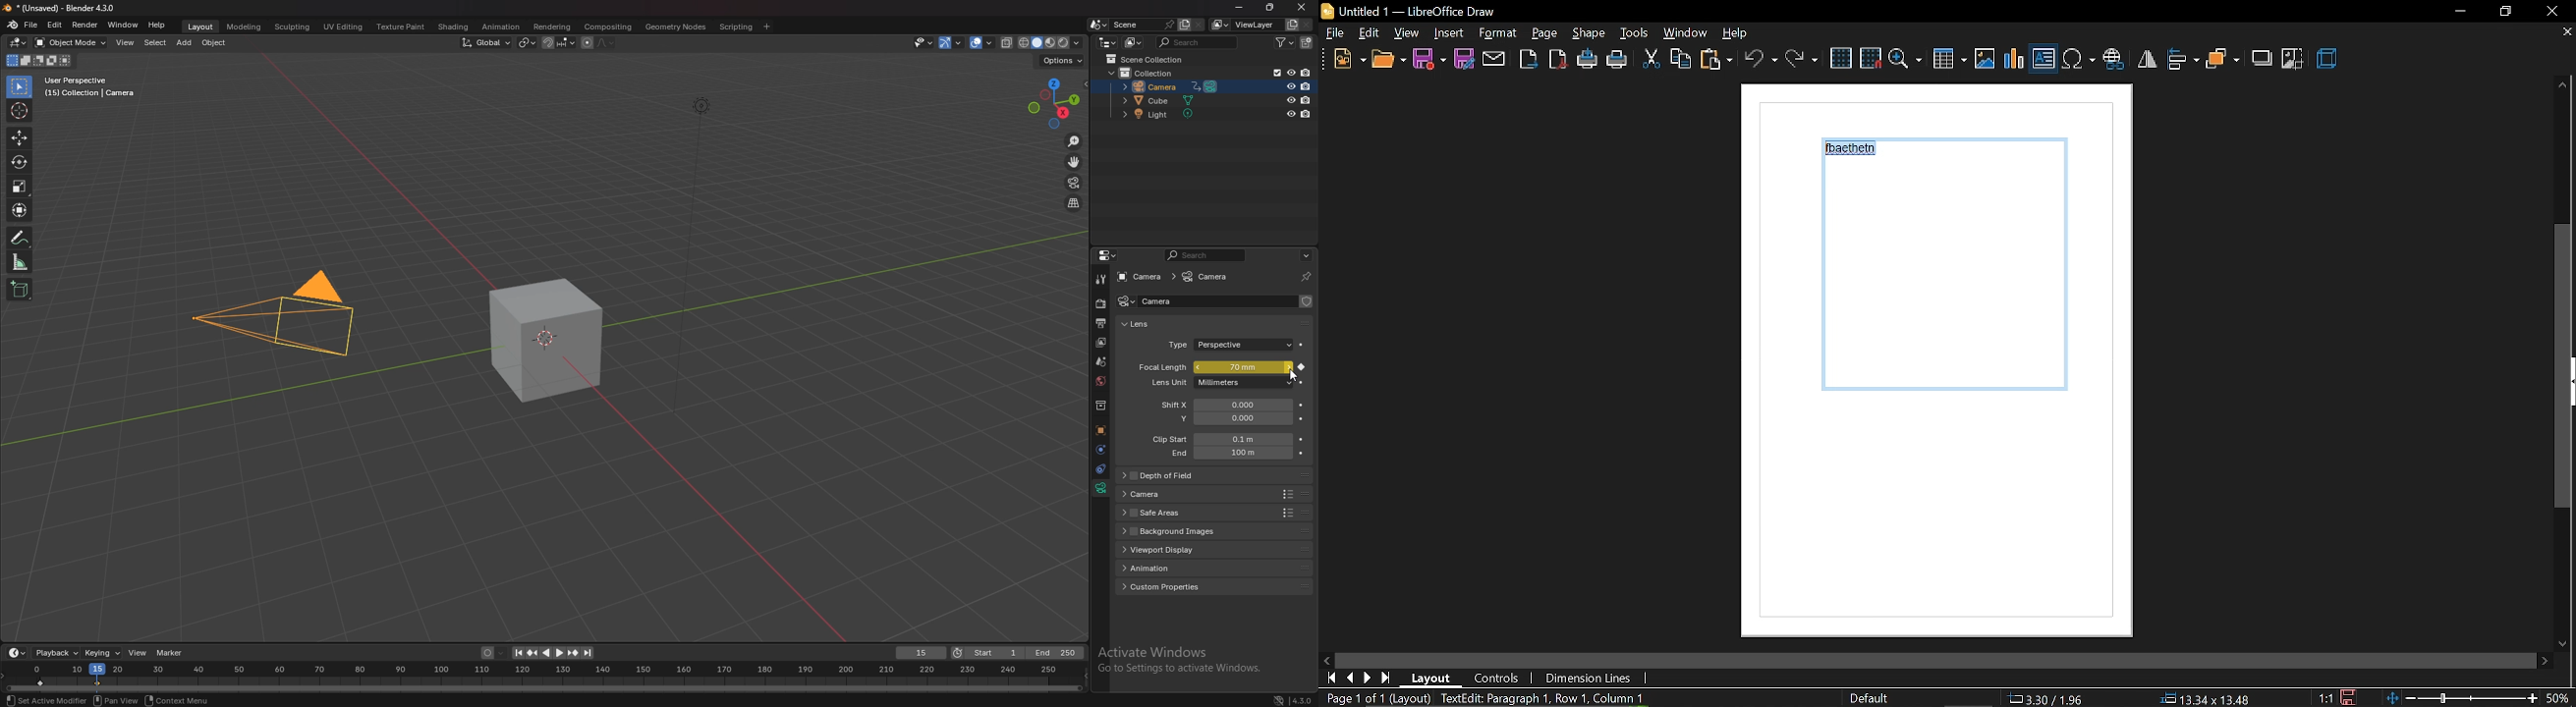 The image size is (2576, 728). What do you see at coordinates (2481, 700) in the screenshot?
I see `zoom change` at bounding box center [2481, 700].